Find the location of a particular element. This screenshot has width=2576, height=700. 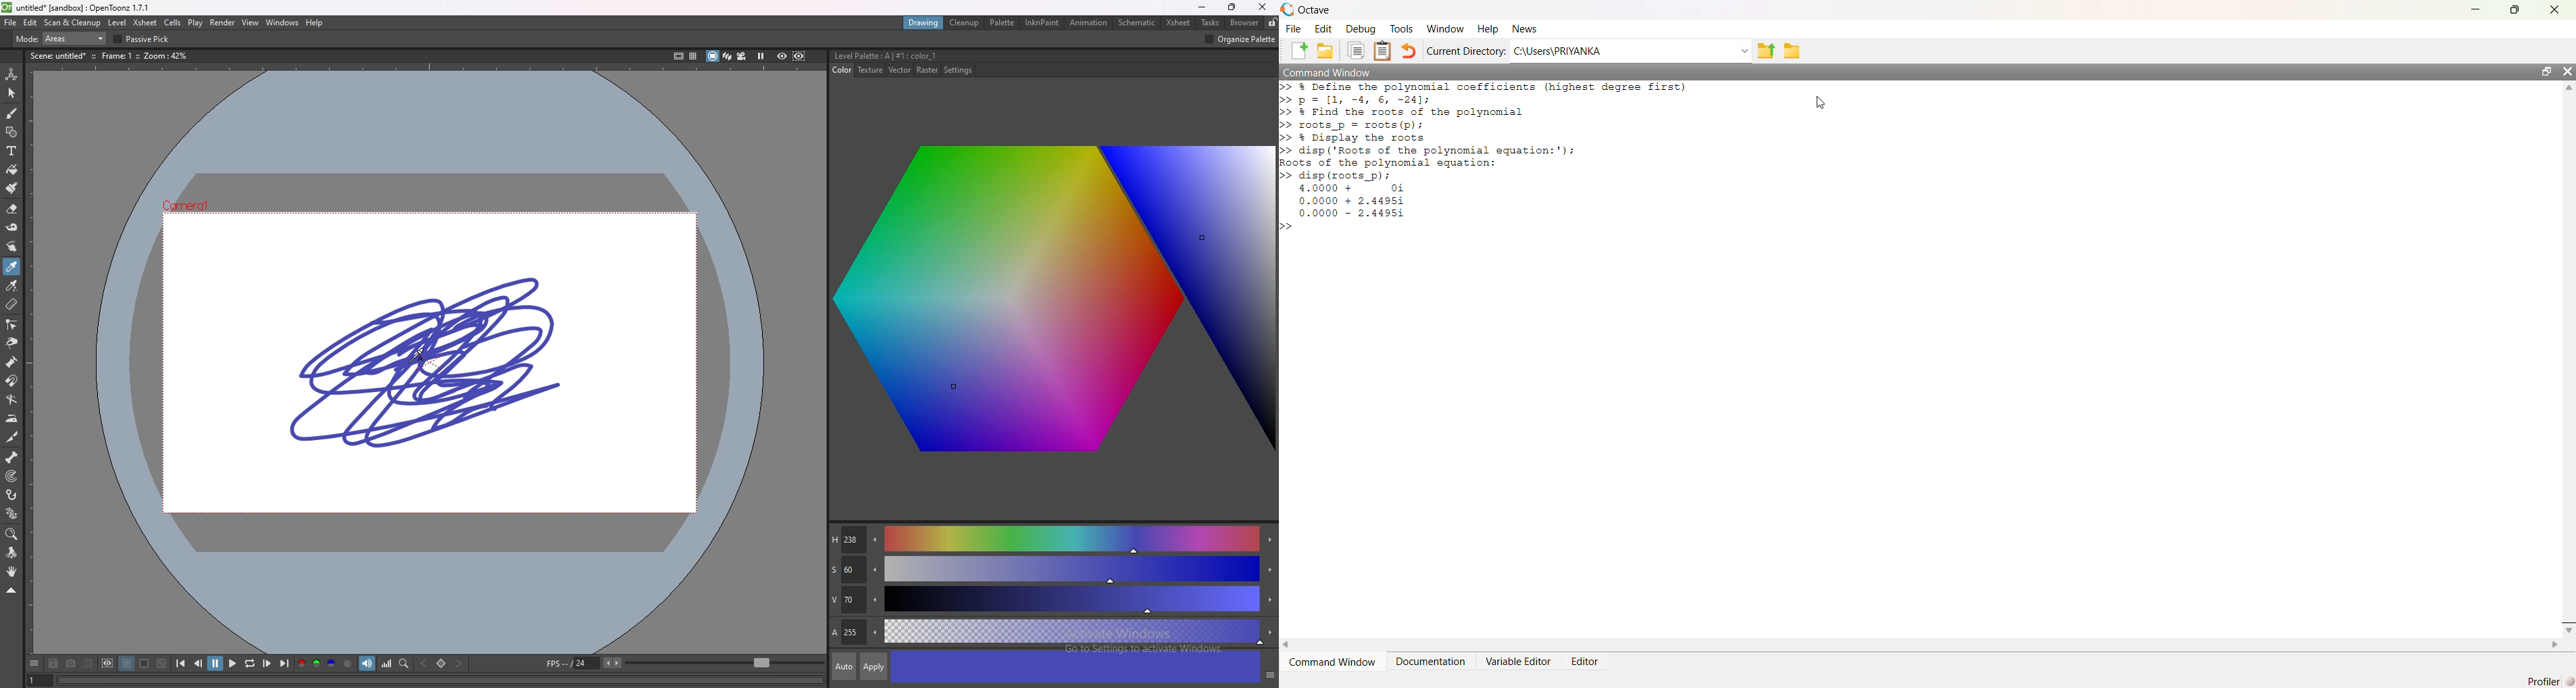

close is located at coordinates (1262, 7).